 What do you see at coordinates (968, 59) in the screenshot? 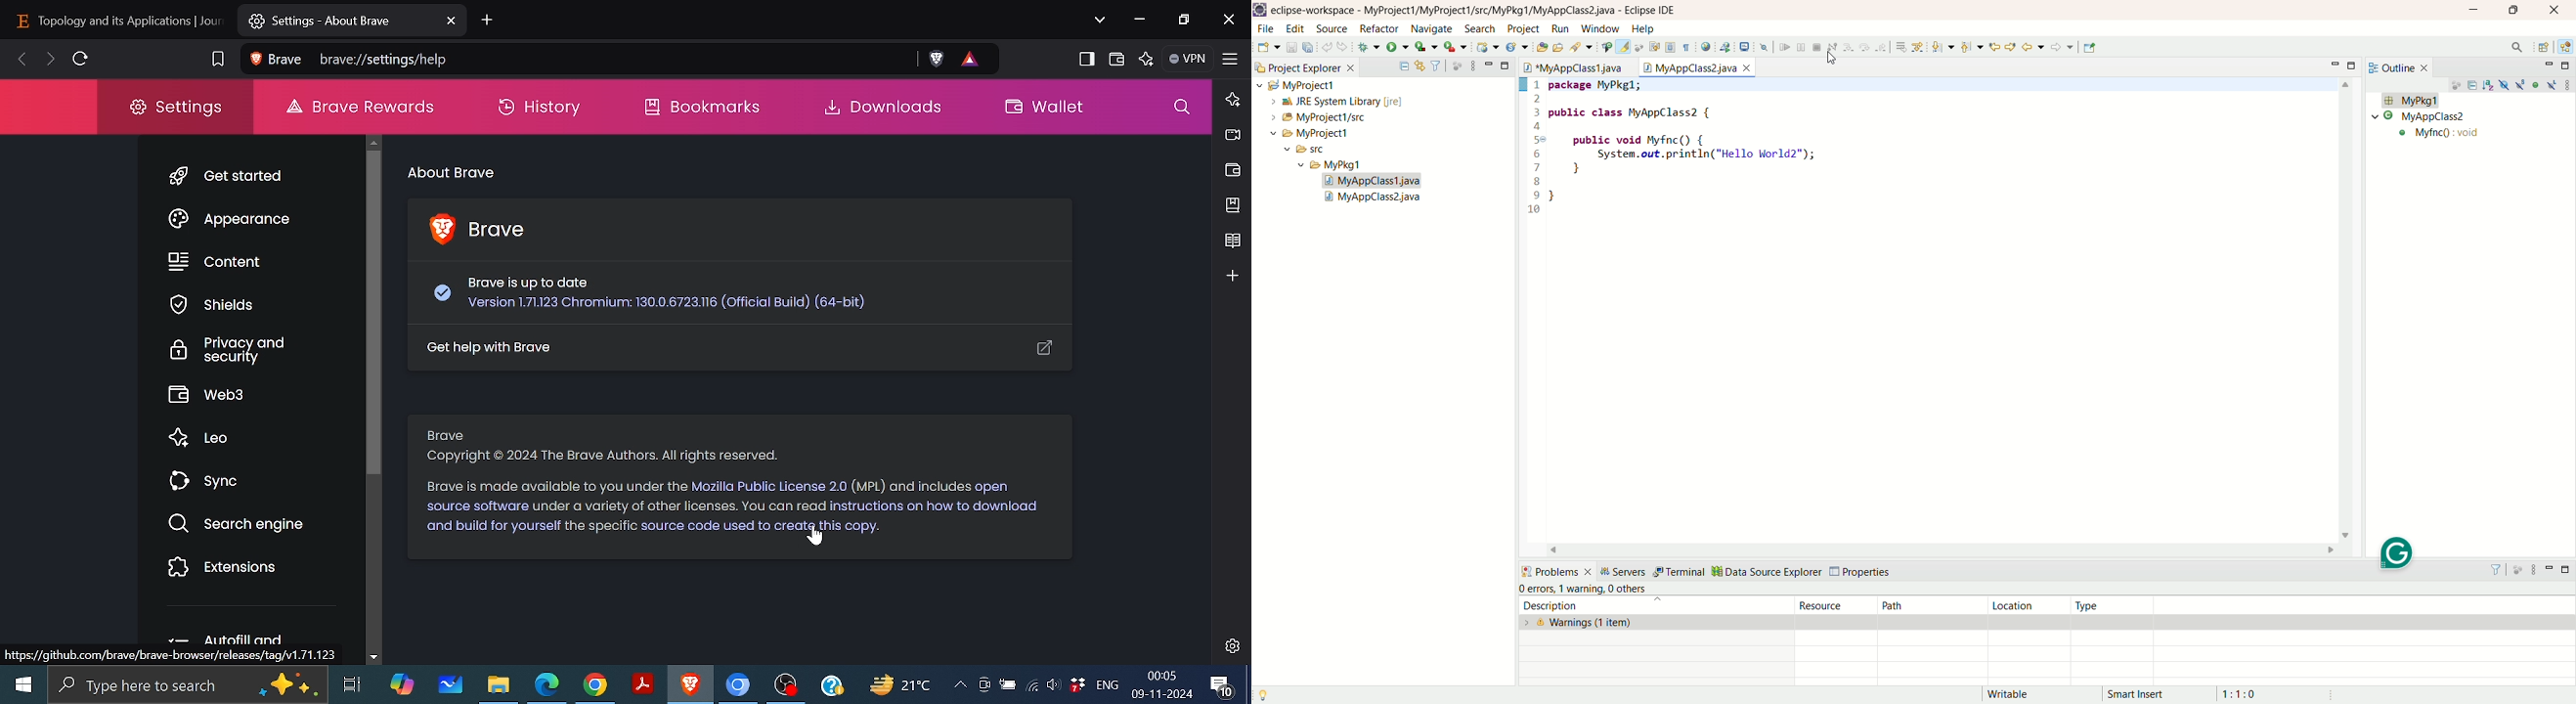
I see `Brave Rewards` at bounding box center [968, 59].